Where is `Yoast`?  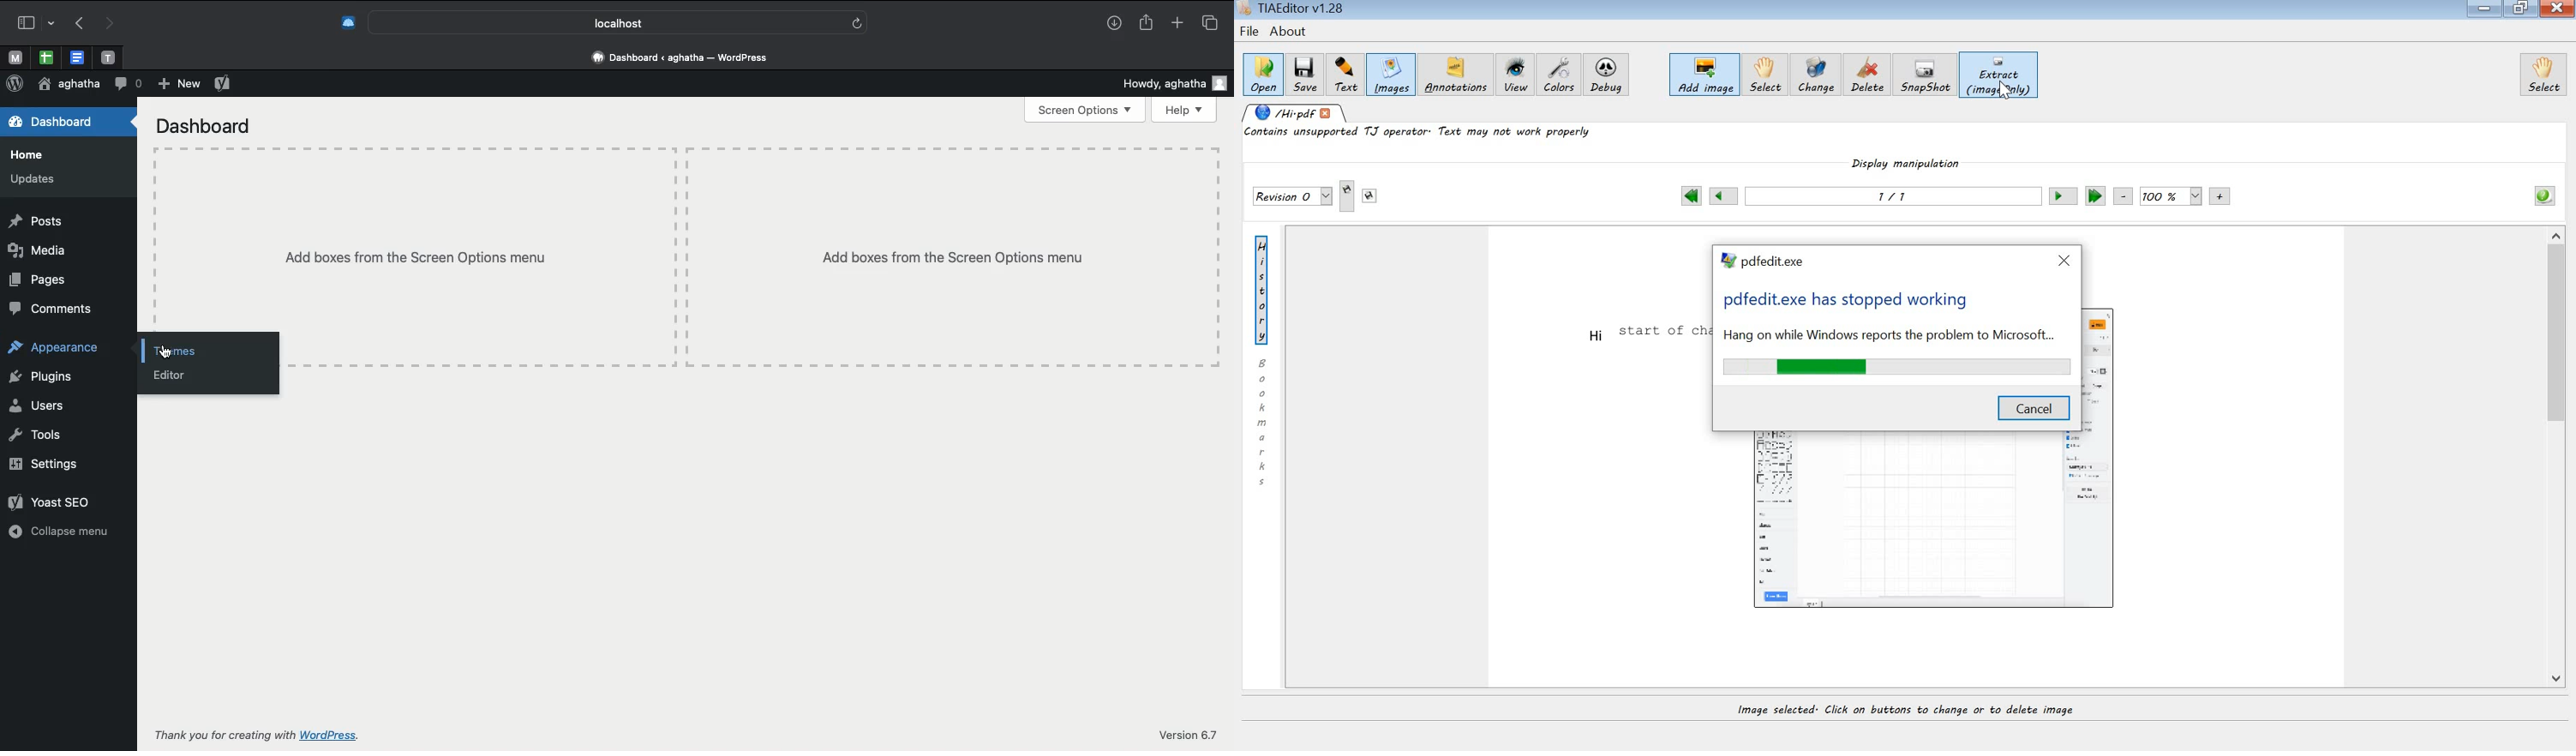 Yoast is located at coordinates (222, 83).